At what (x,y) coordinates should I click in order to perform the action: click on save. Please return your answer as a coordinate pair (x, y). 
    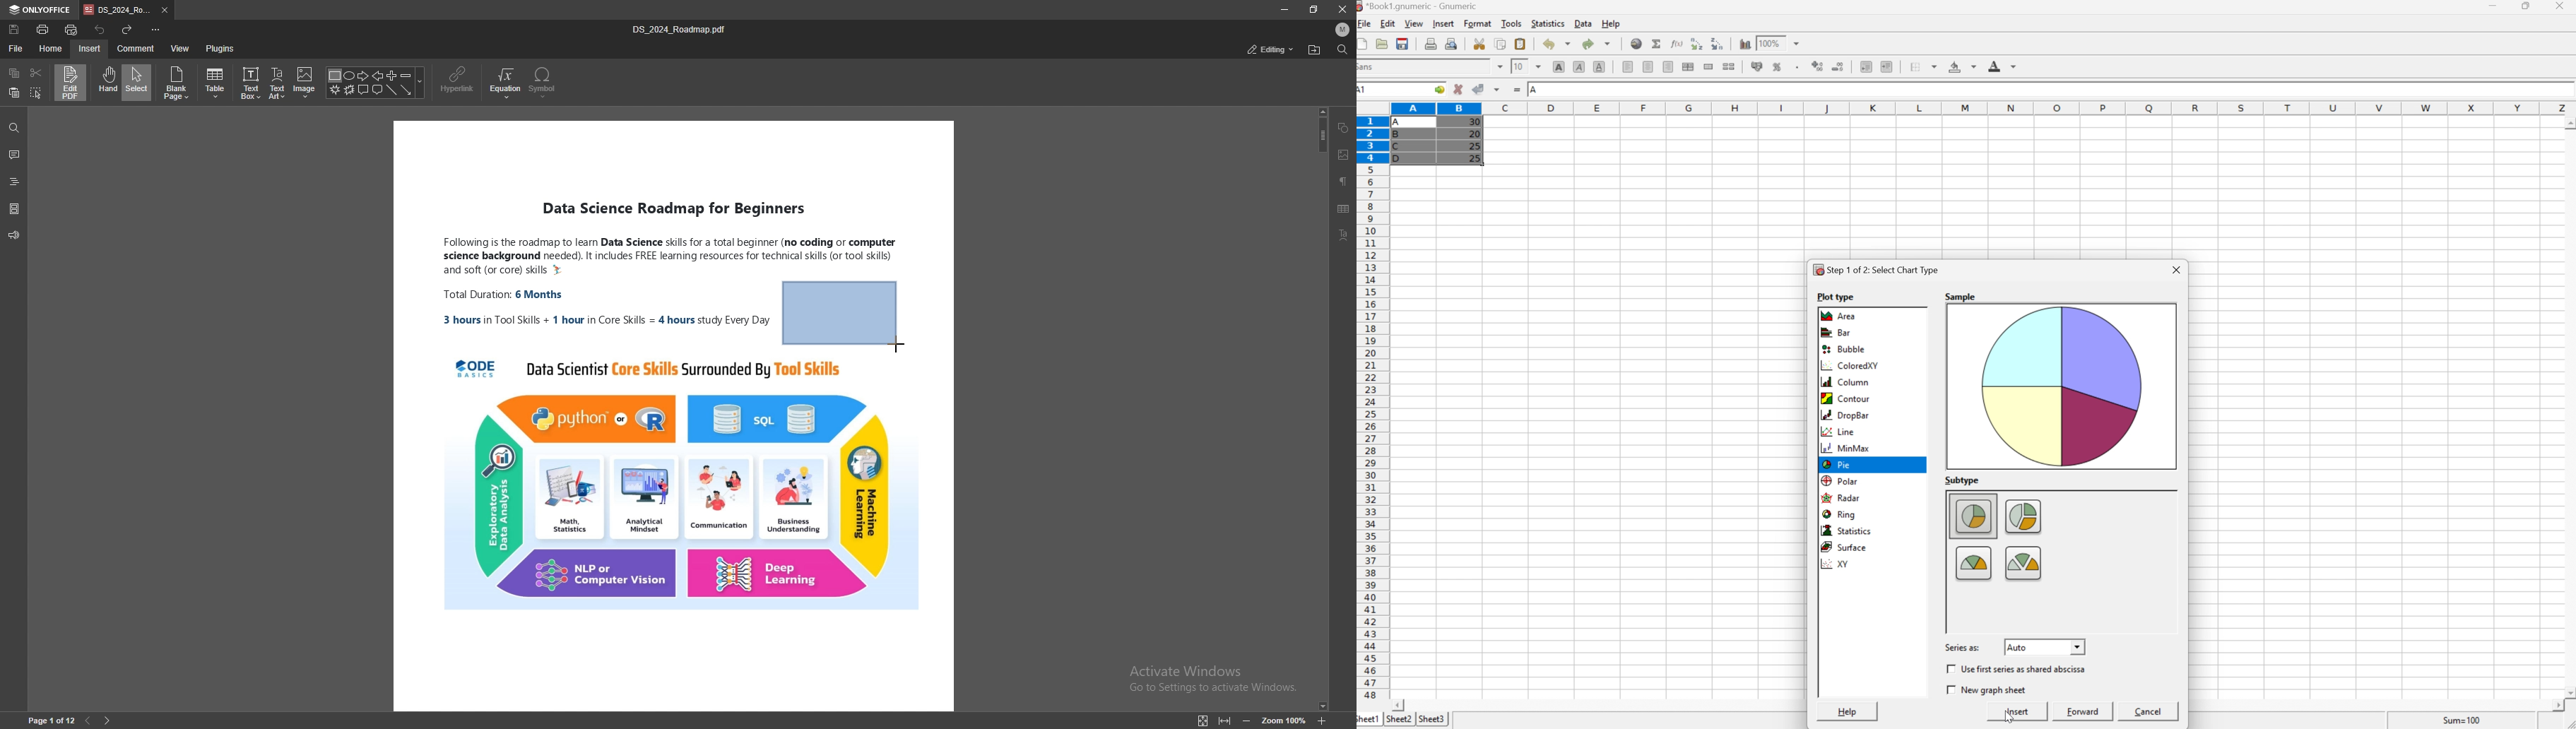
    Looking at the image, I should click on (15, 30).